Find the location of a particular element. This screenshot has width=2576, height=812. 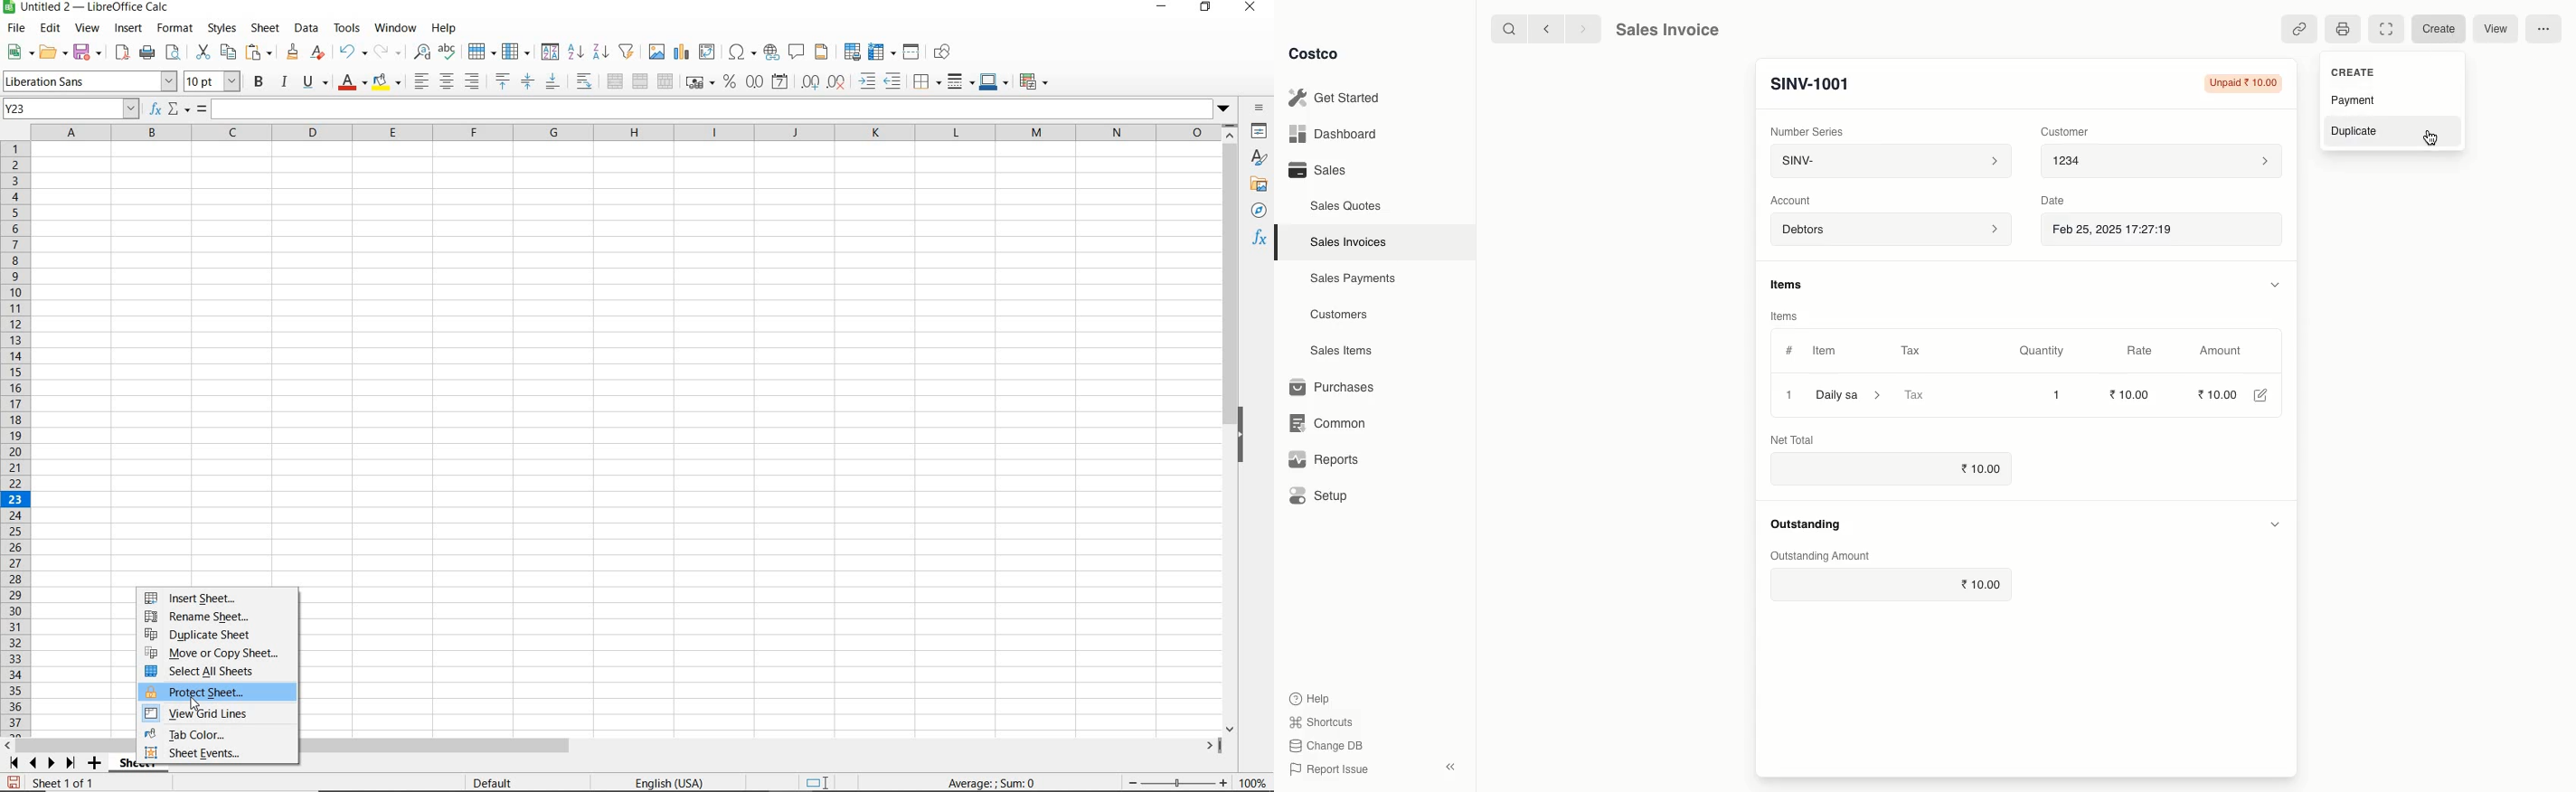

FORMAT AS PERCENT is located at coordinates (730, 83).